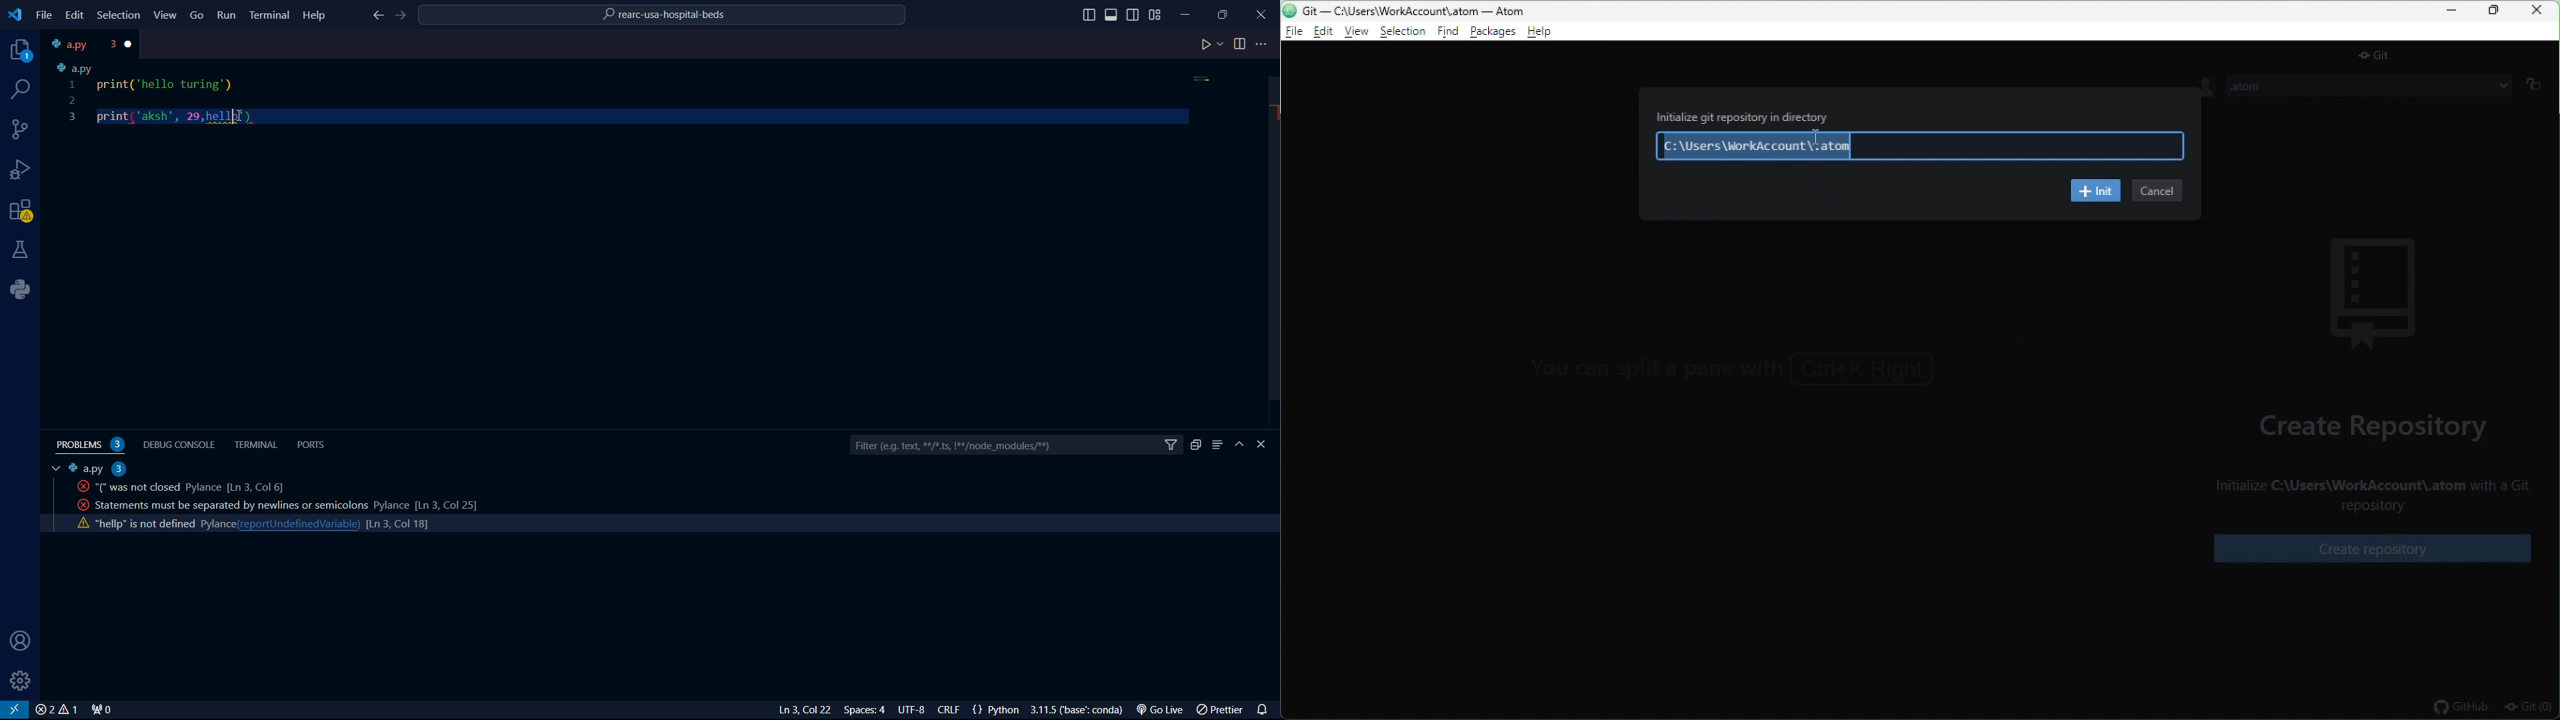 The width and height of the screenshot is (2576, 728). What do you see at coordinates (789, 710) in the screenshot?
I see `Ln 3 Col 23` at bounding box center [789, 710].